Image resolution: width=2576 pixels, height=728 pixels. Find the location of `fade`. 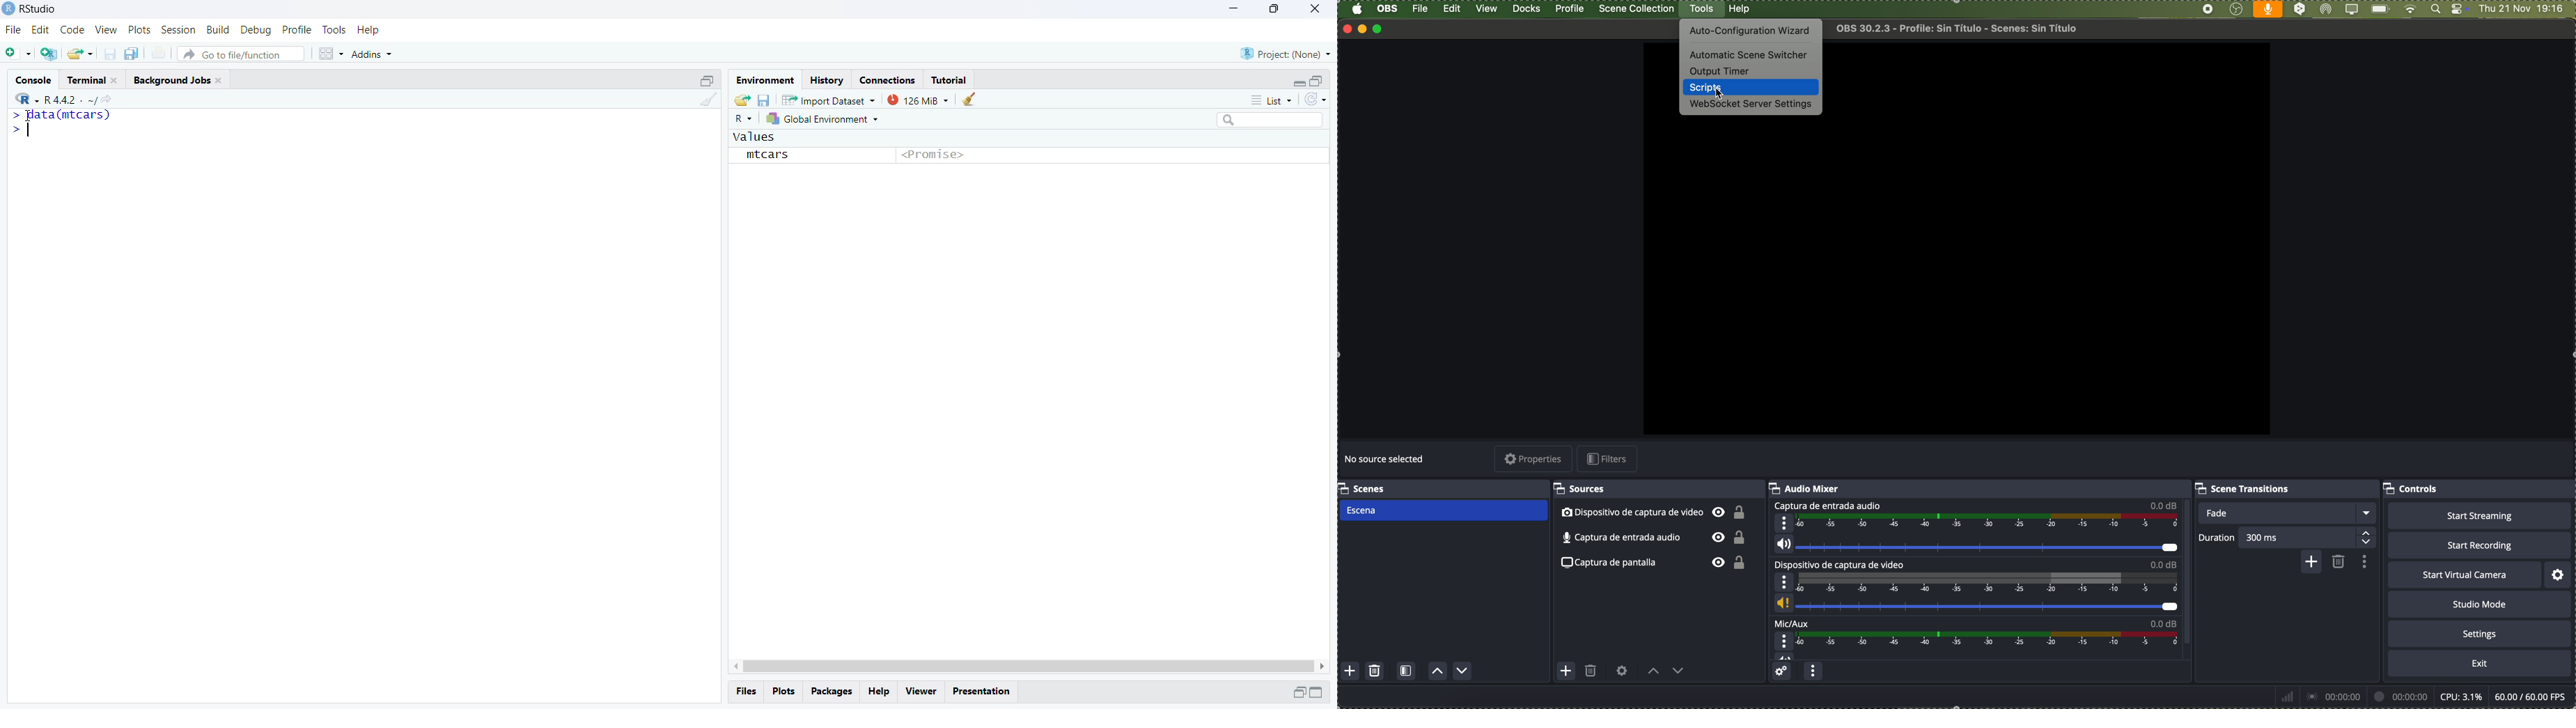

fade is located at coordinates (2288, 513).